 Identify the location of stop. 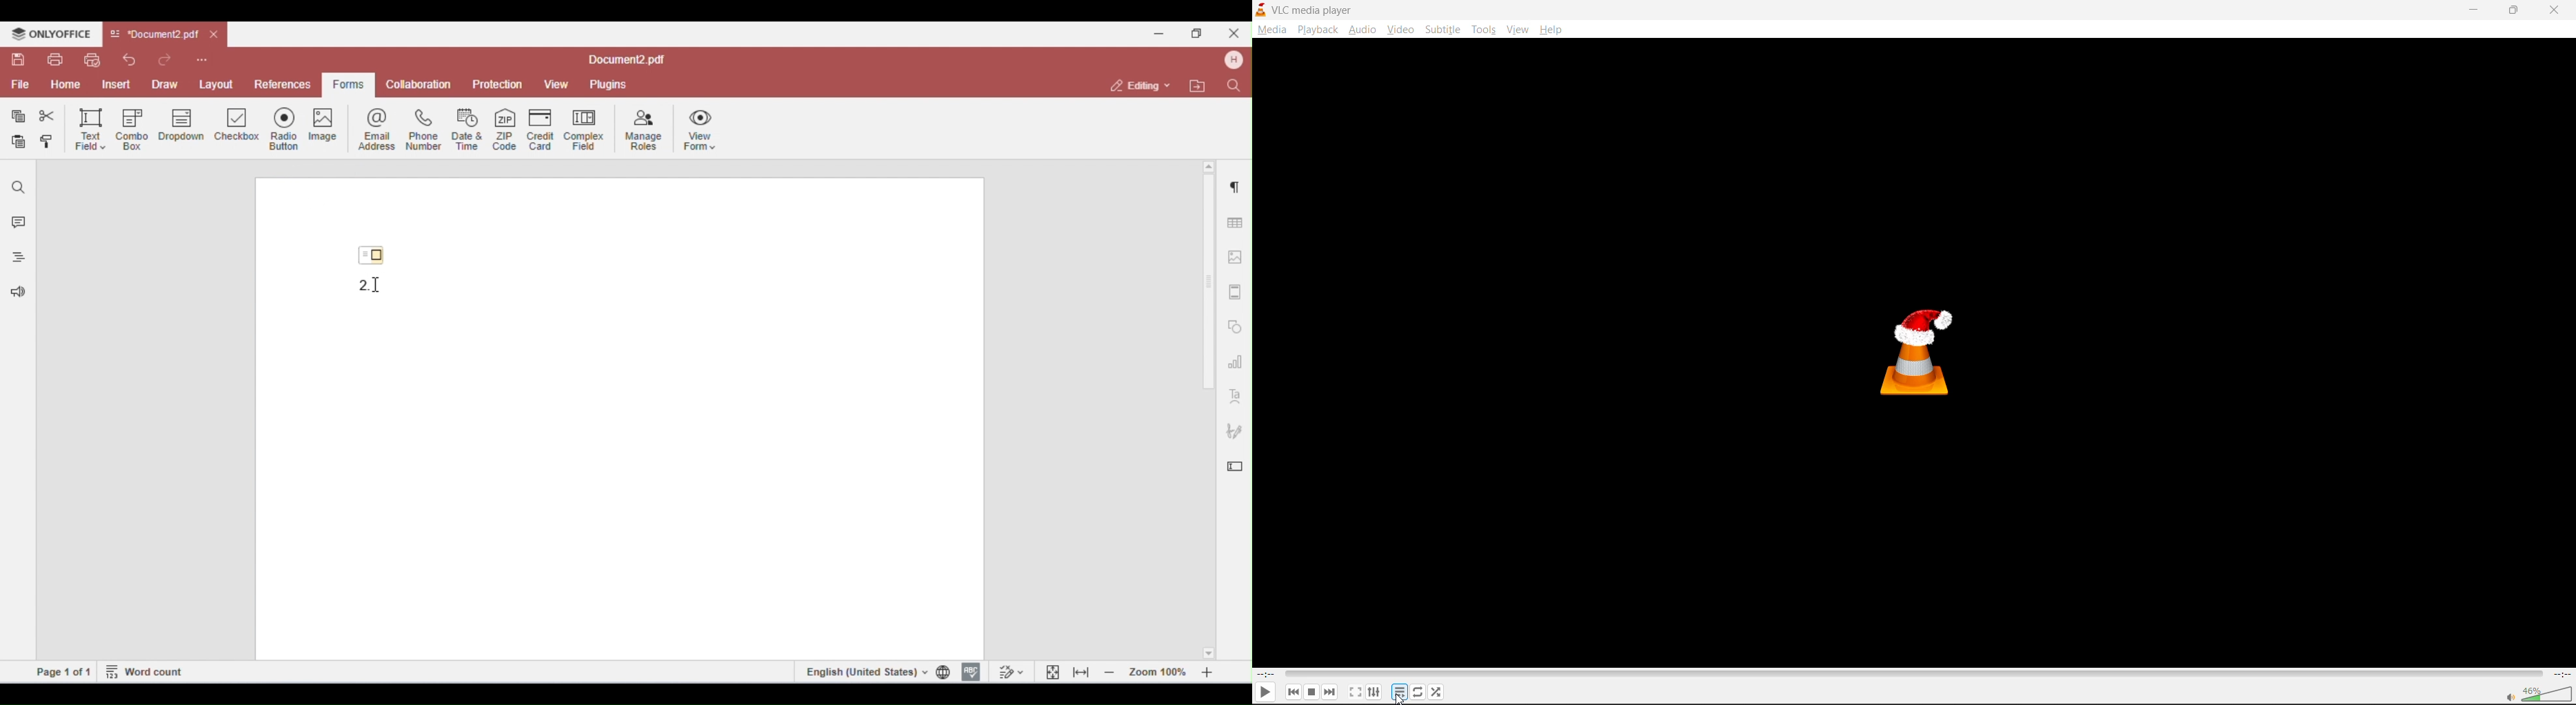
(1311, 690).